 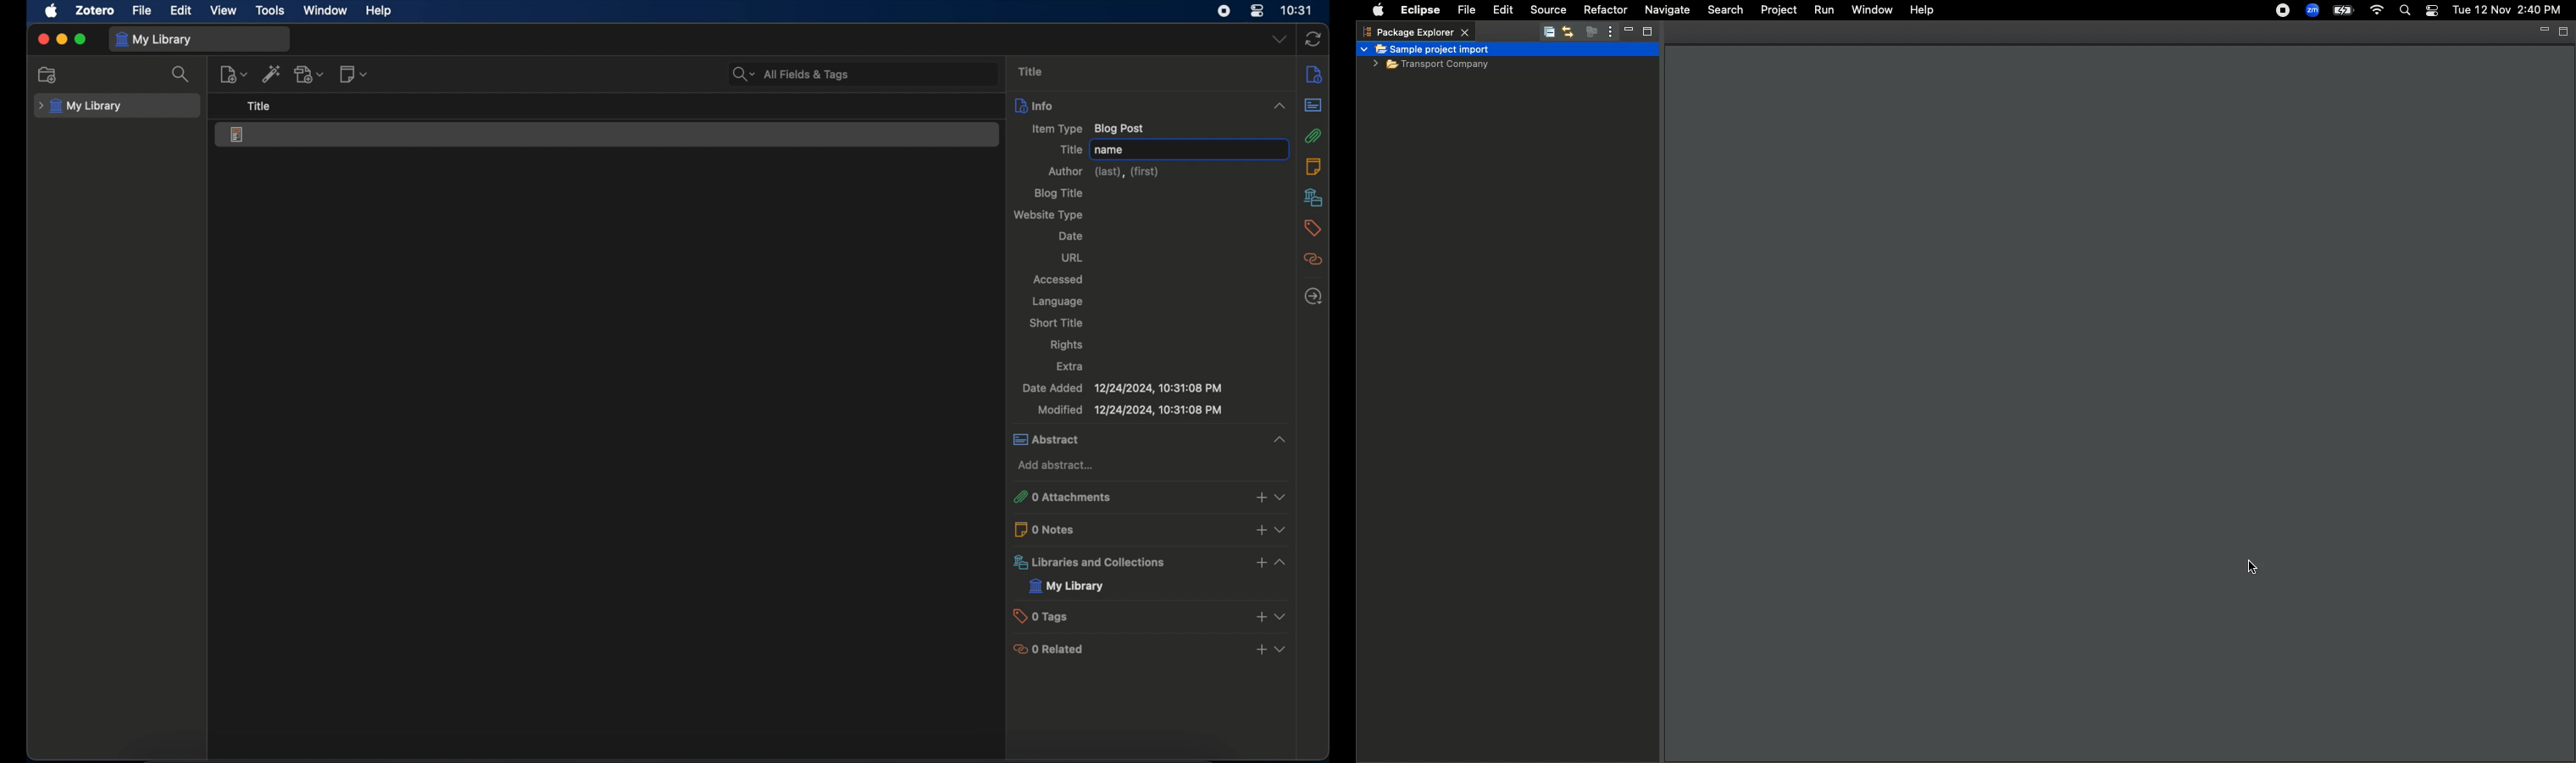 What do you see at coordinates (2430, 11) in the screenshot?
I see `Control center` at bounding box center [2430, 11].